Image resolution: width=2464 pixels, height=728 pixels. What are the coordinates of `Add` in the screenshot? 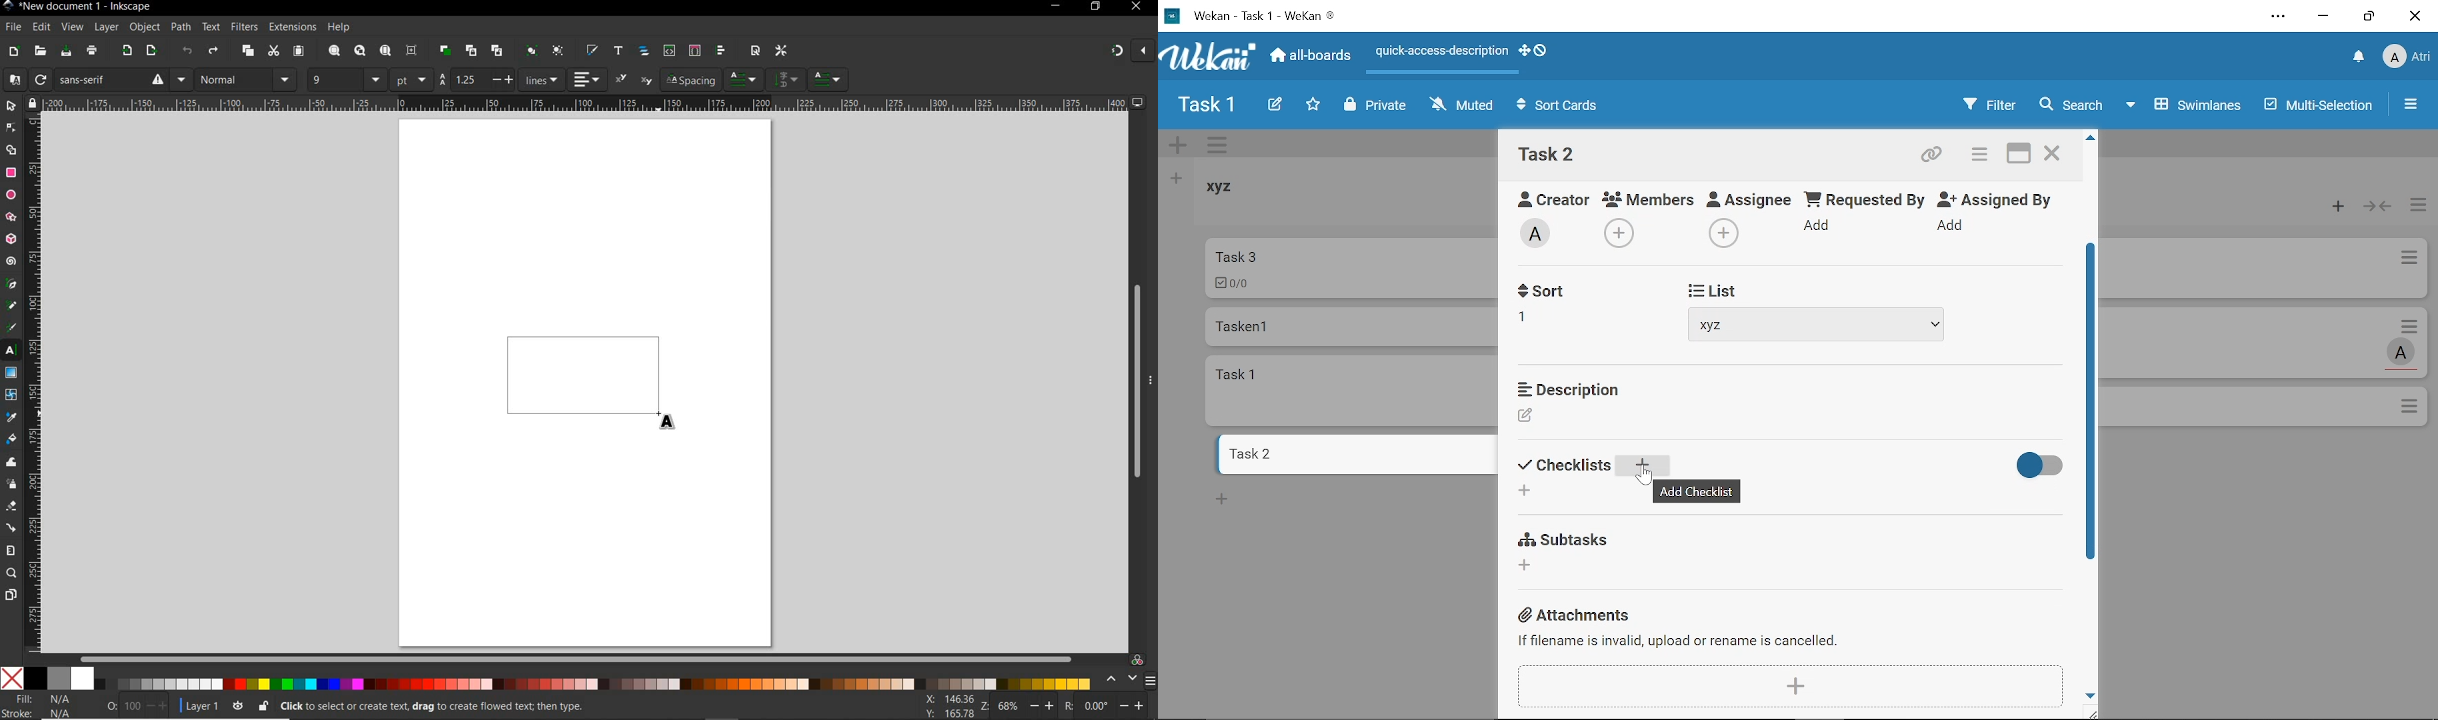 It's located at (1954, 226).